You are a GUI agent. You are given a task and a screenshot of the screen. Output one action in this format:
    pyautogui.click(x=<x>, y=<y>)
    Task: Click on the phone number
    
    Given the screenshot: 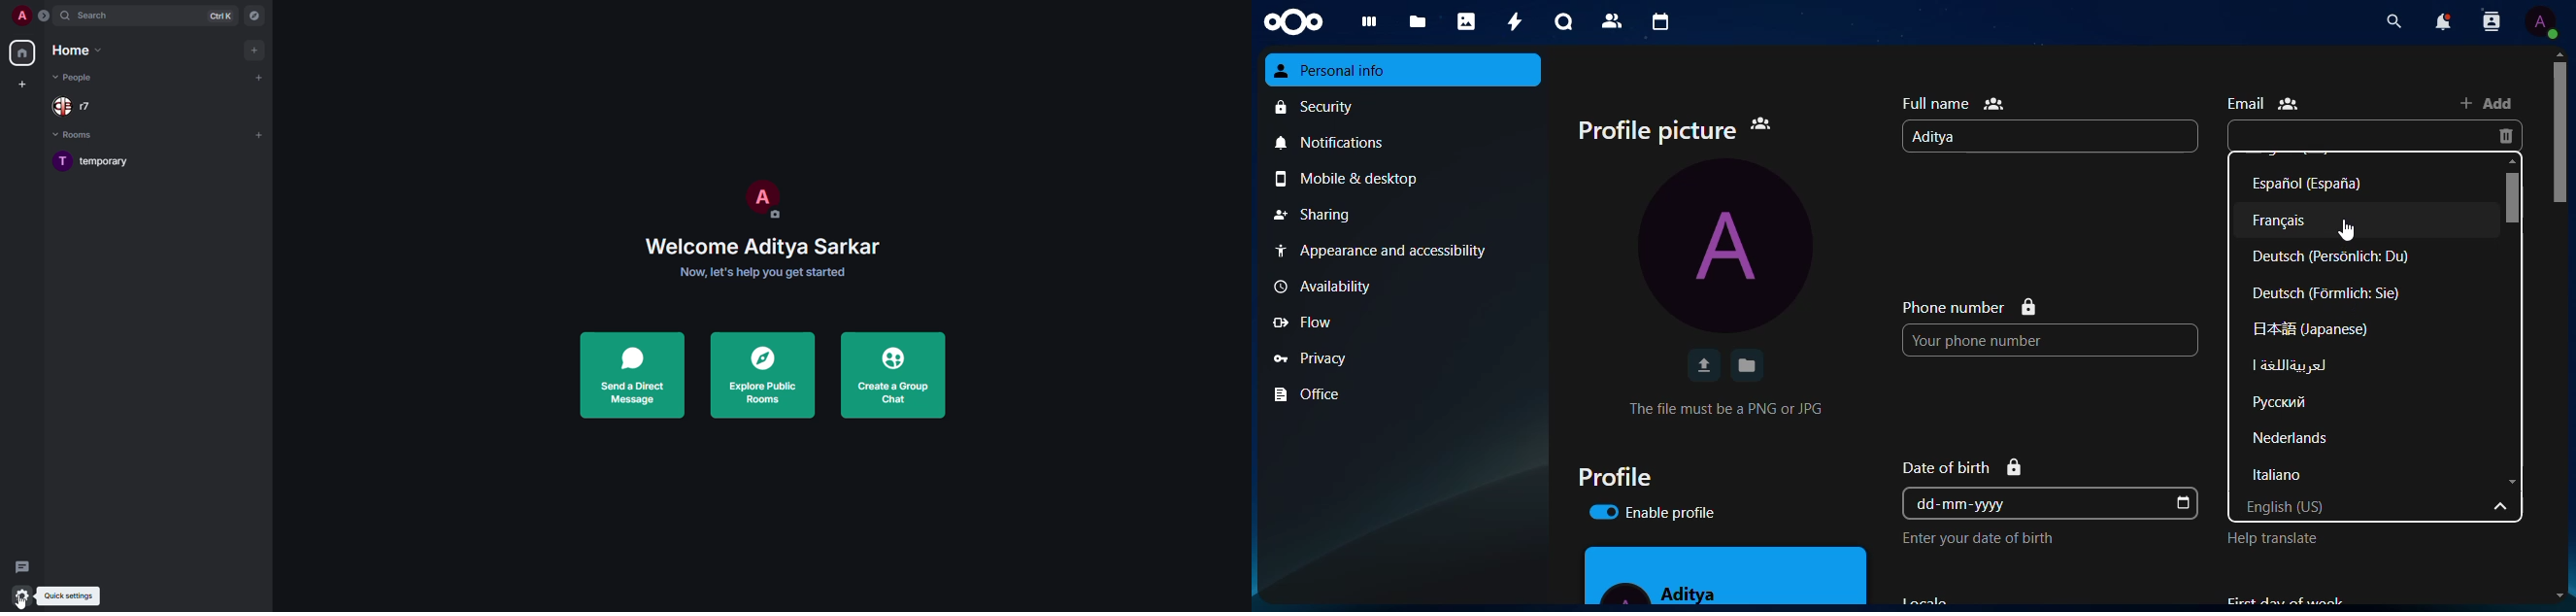 What is the action you would take?
    pyautogui.click(x=1969, y=306)
    